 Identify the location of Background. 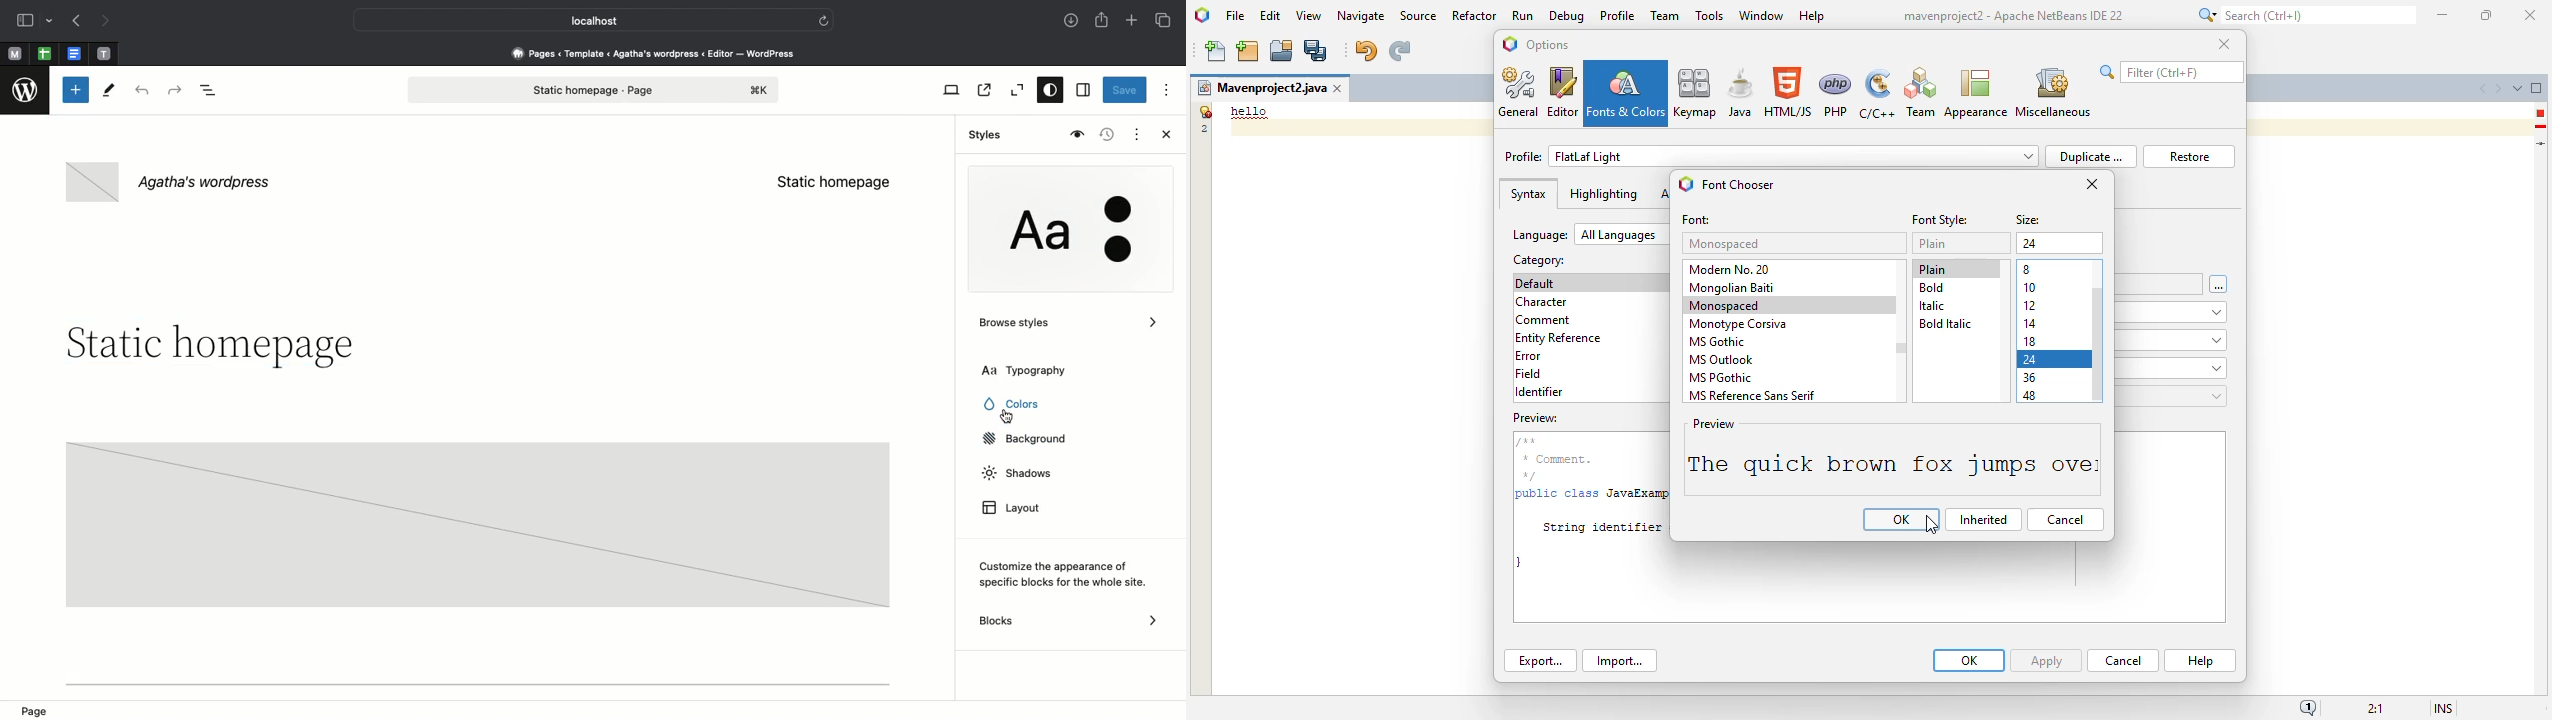
(1030, 439).